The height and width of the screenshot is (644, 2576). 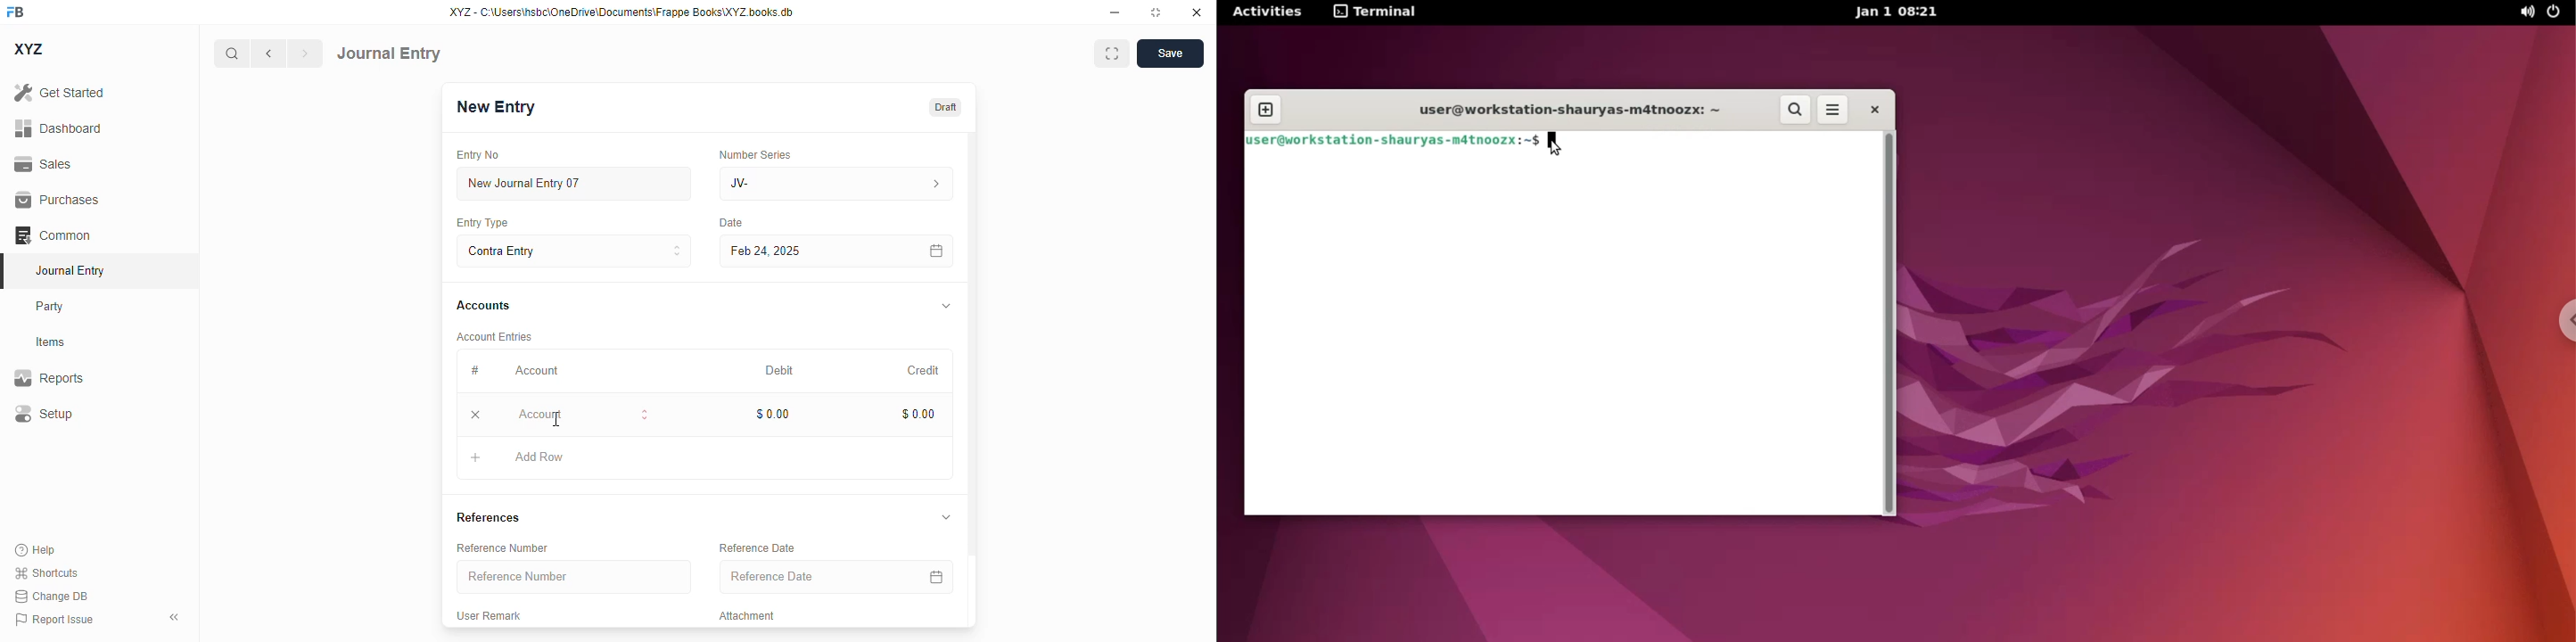 I want to click on search, so click(x=1797, y=111).